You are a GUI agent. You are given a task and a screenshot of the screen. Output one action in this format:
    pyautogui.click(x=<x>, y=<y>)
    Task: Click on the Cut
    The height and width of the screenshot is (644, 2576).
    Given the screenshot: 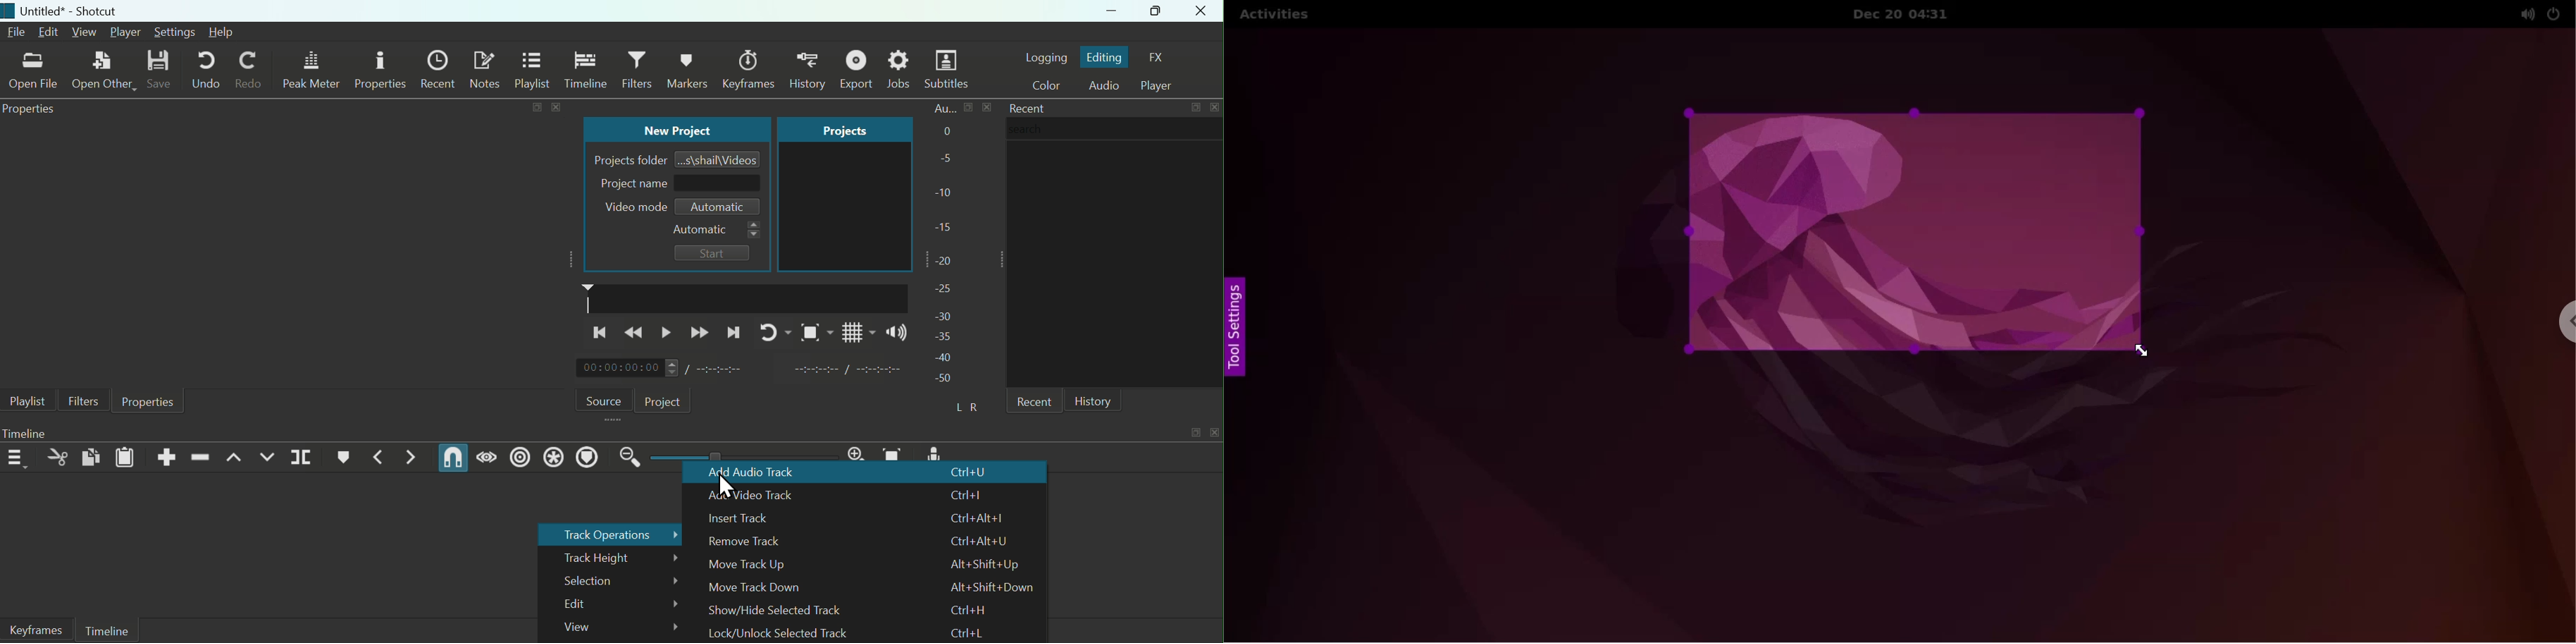 What is the action you would take?
    pyautogui.click(x=54, y=460)
    